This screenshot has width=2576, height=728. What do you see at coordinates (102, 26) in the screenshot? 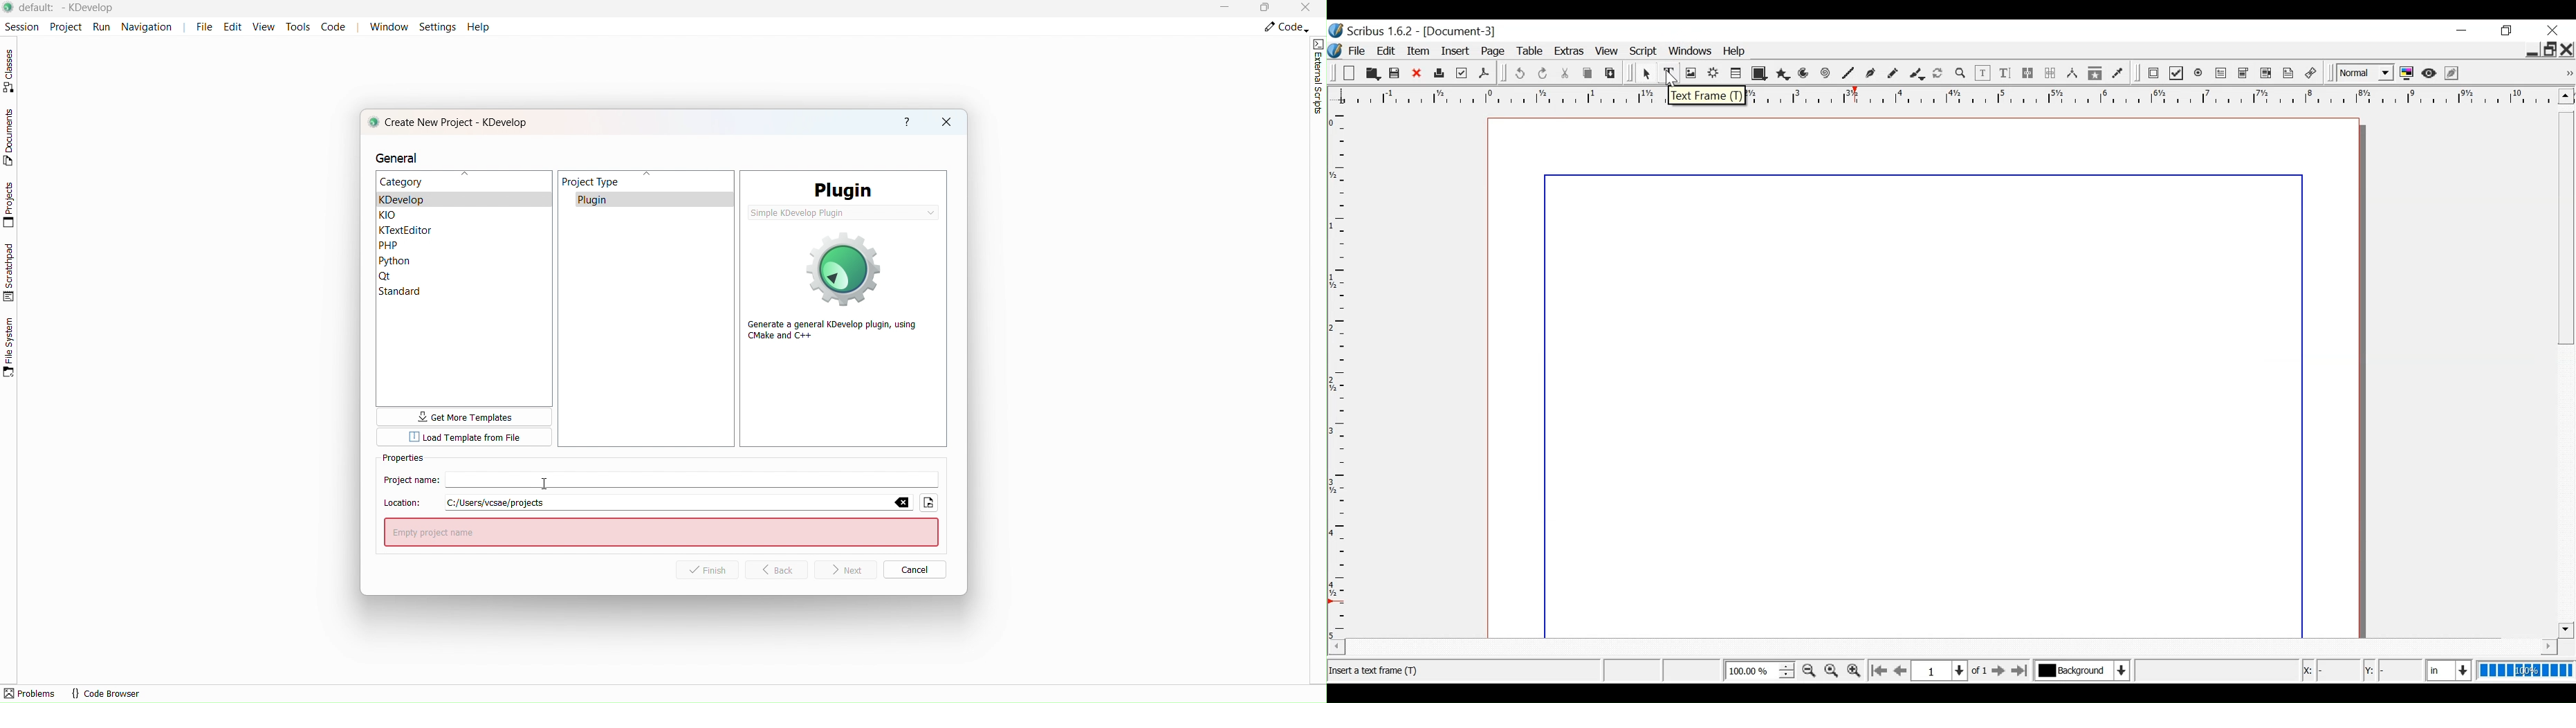
I see `Run` at bounding box center [102, 26].